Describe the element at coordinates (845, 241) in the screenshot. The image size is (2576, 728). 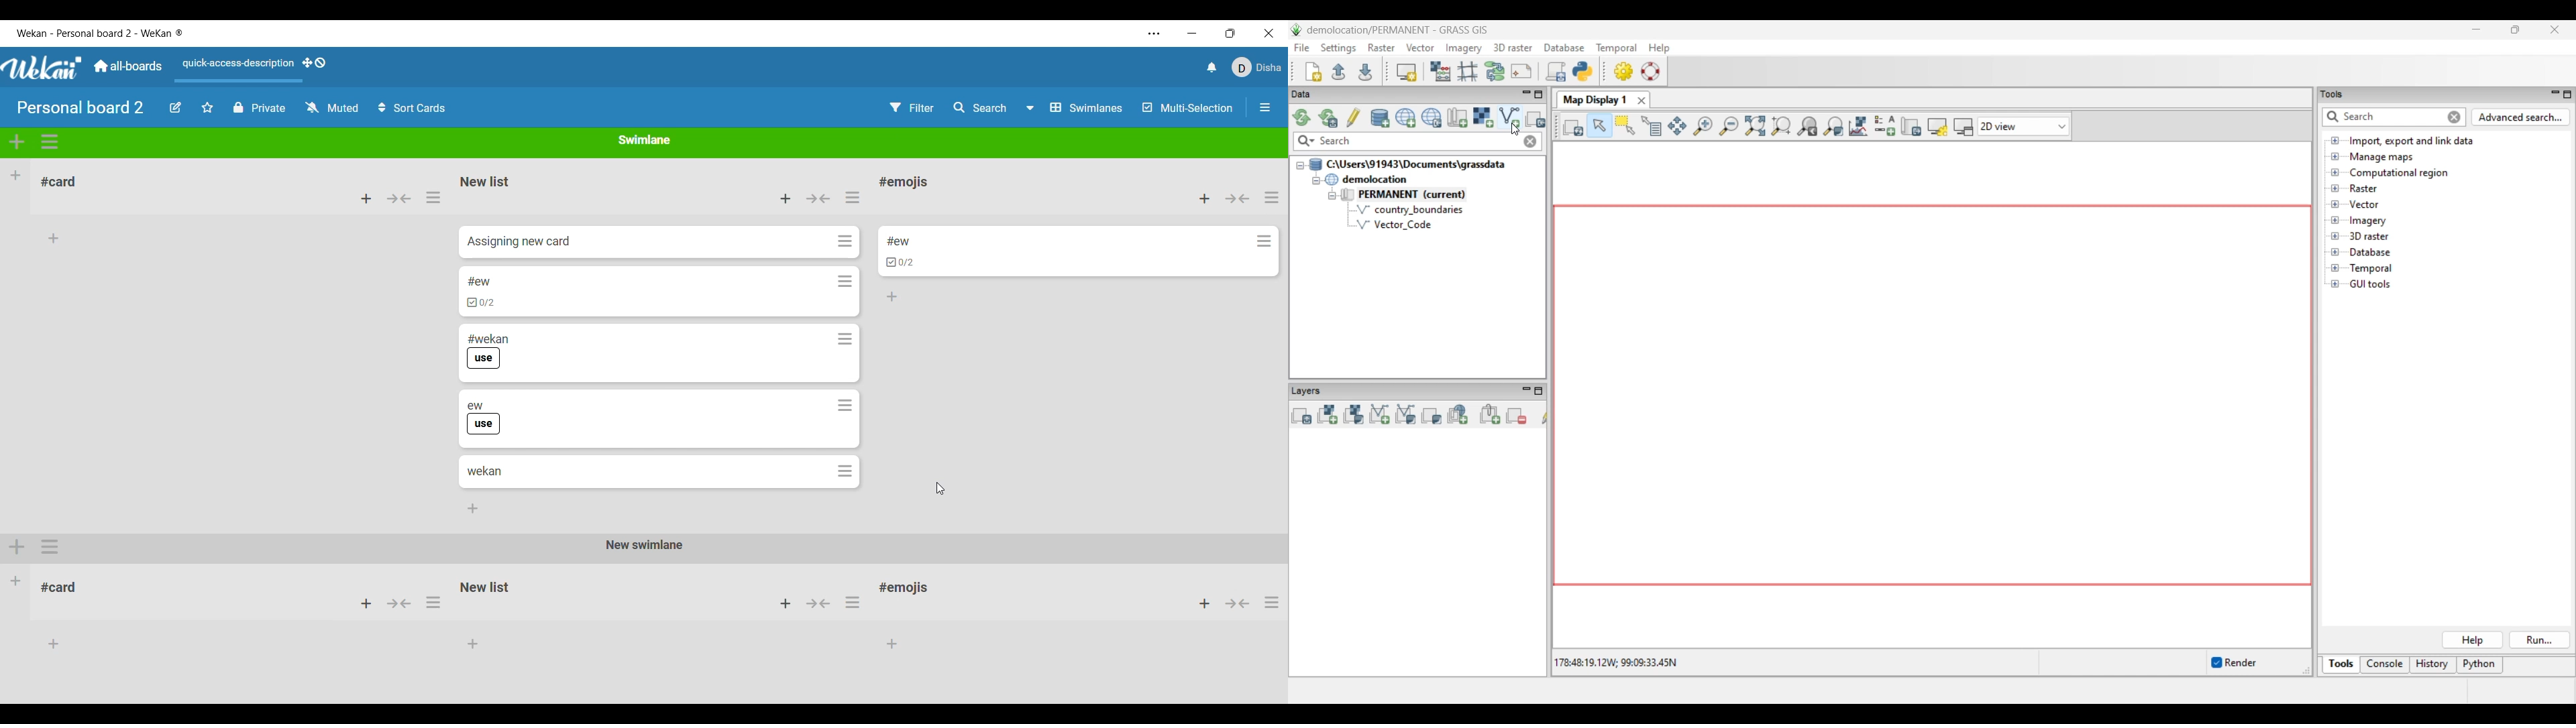
I see `Card actions` at that location.